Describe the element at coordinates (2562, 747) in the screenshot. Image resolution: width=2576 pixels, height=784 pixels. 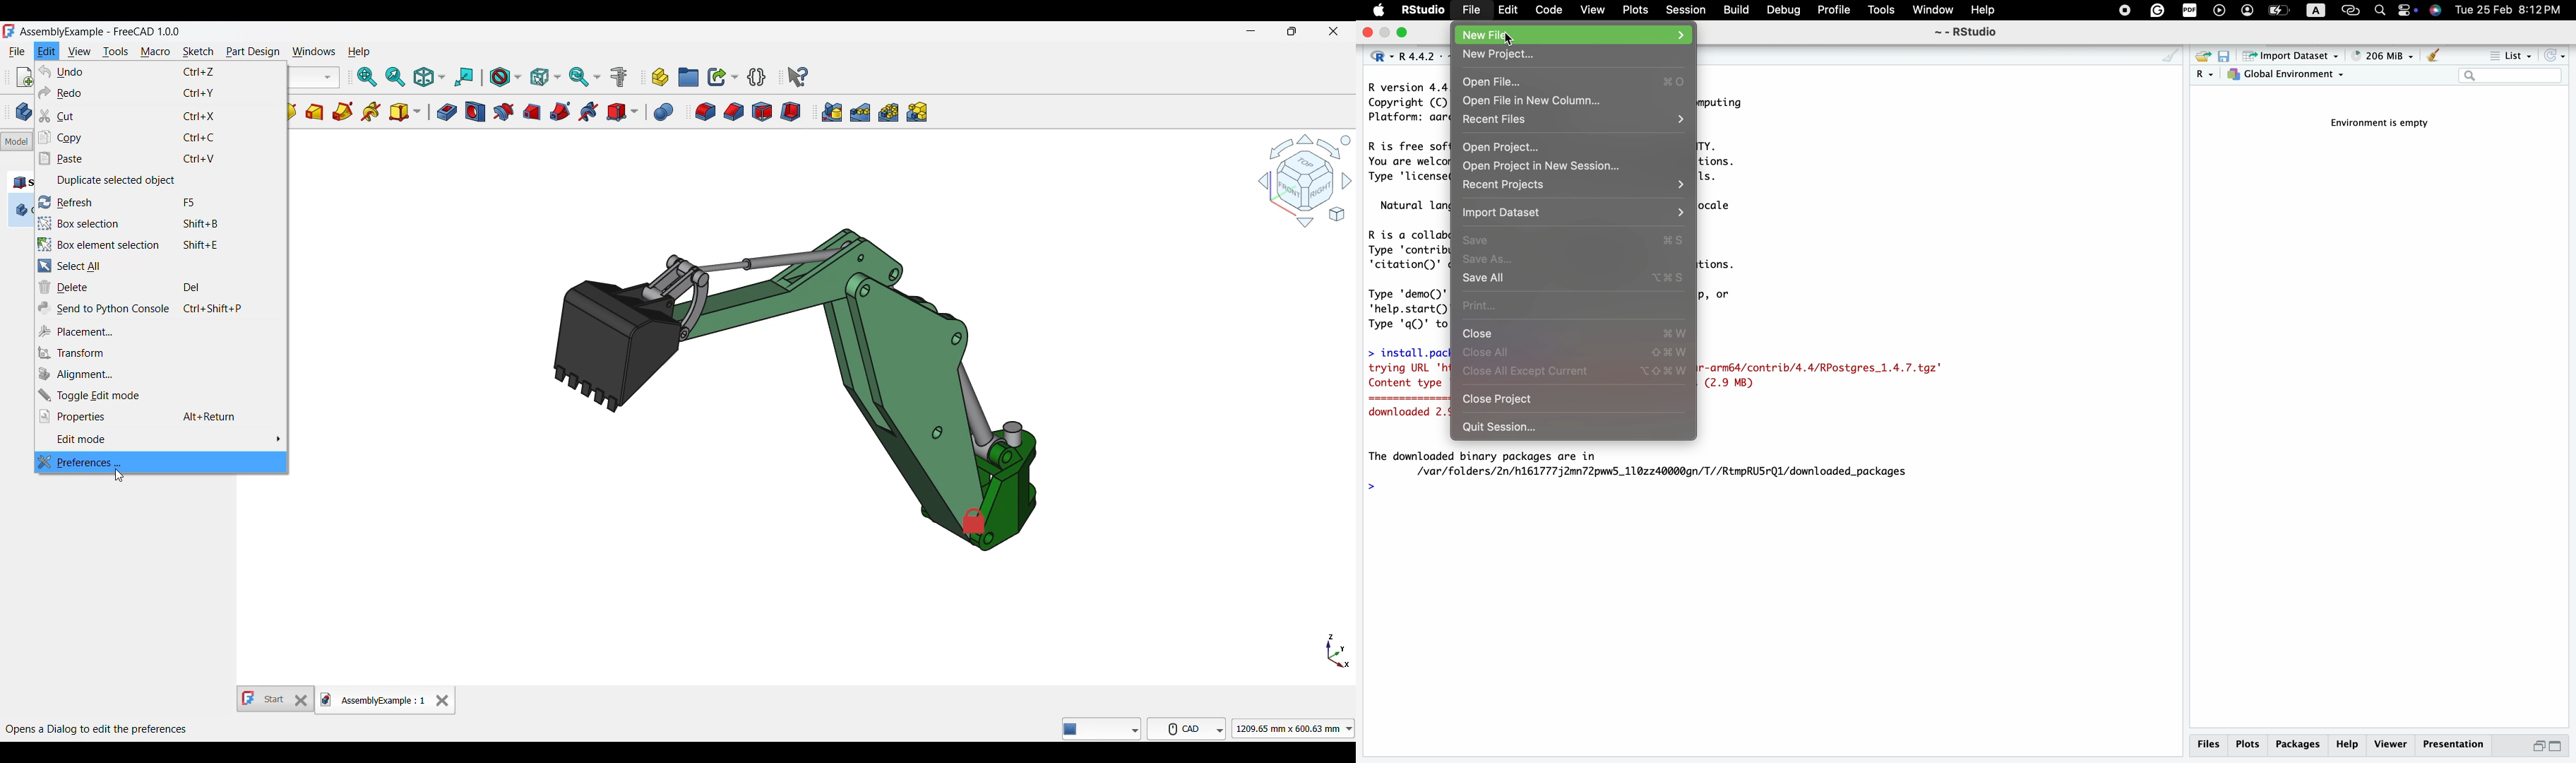
I see `maximize` at that location.